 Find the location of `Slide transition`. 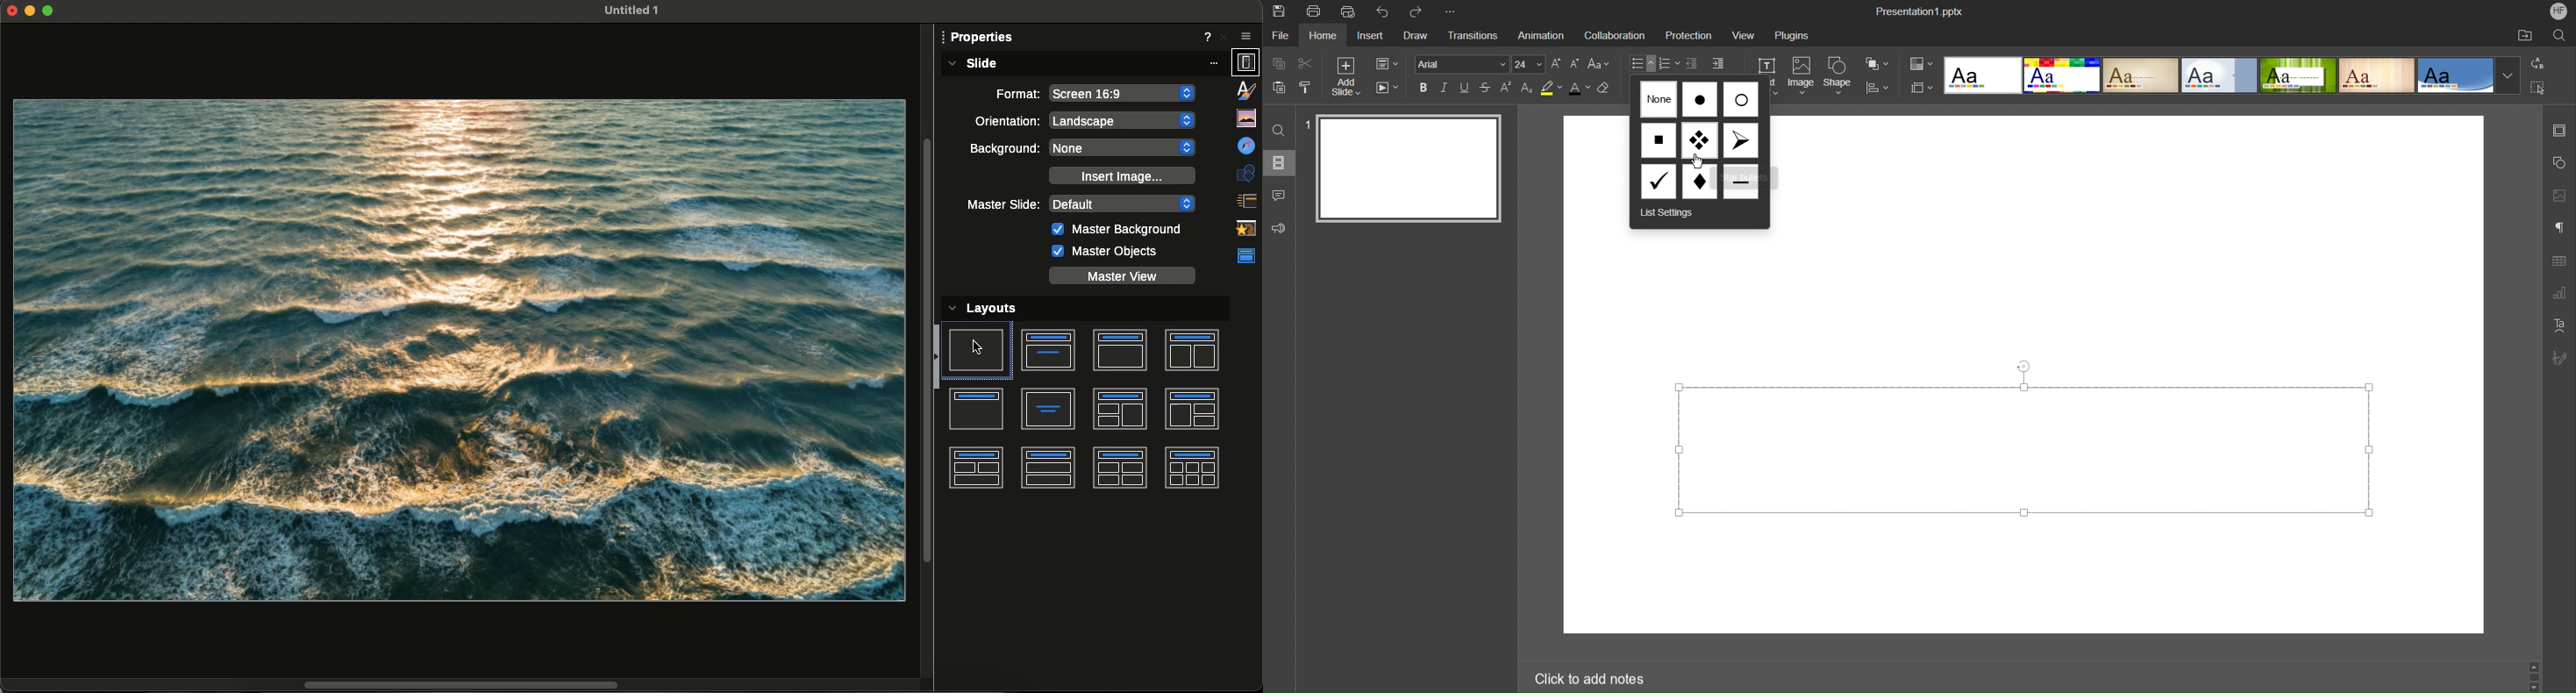

Slide transition is located at coordinates (1247, 200).